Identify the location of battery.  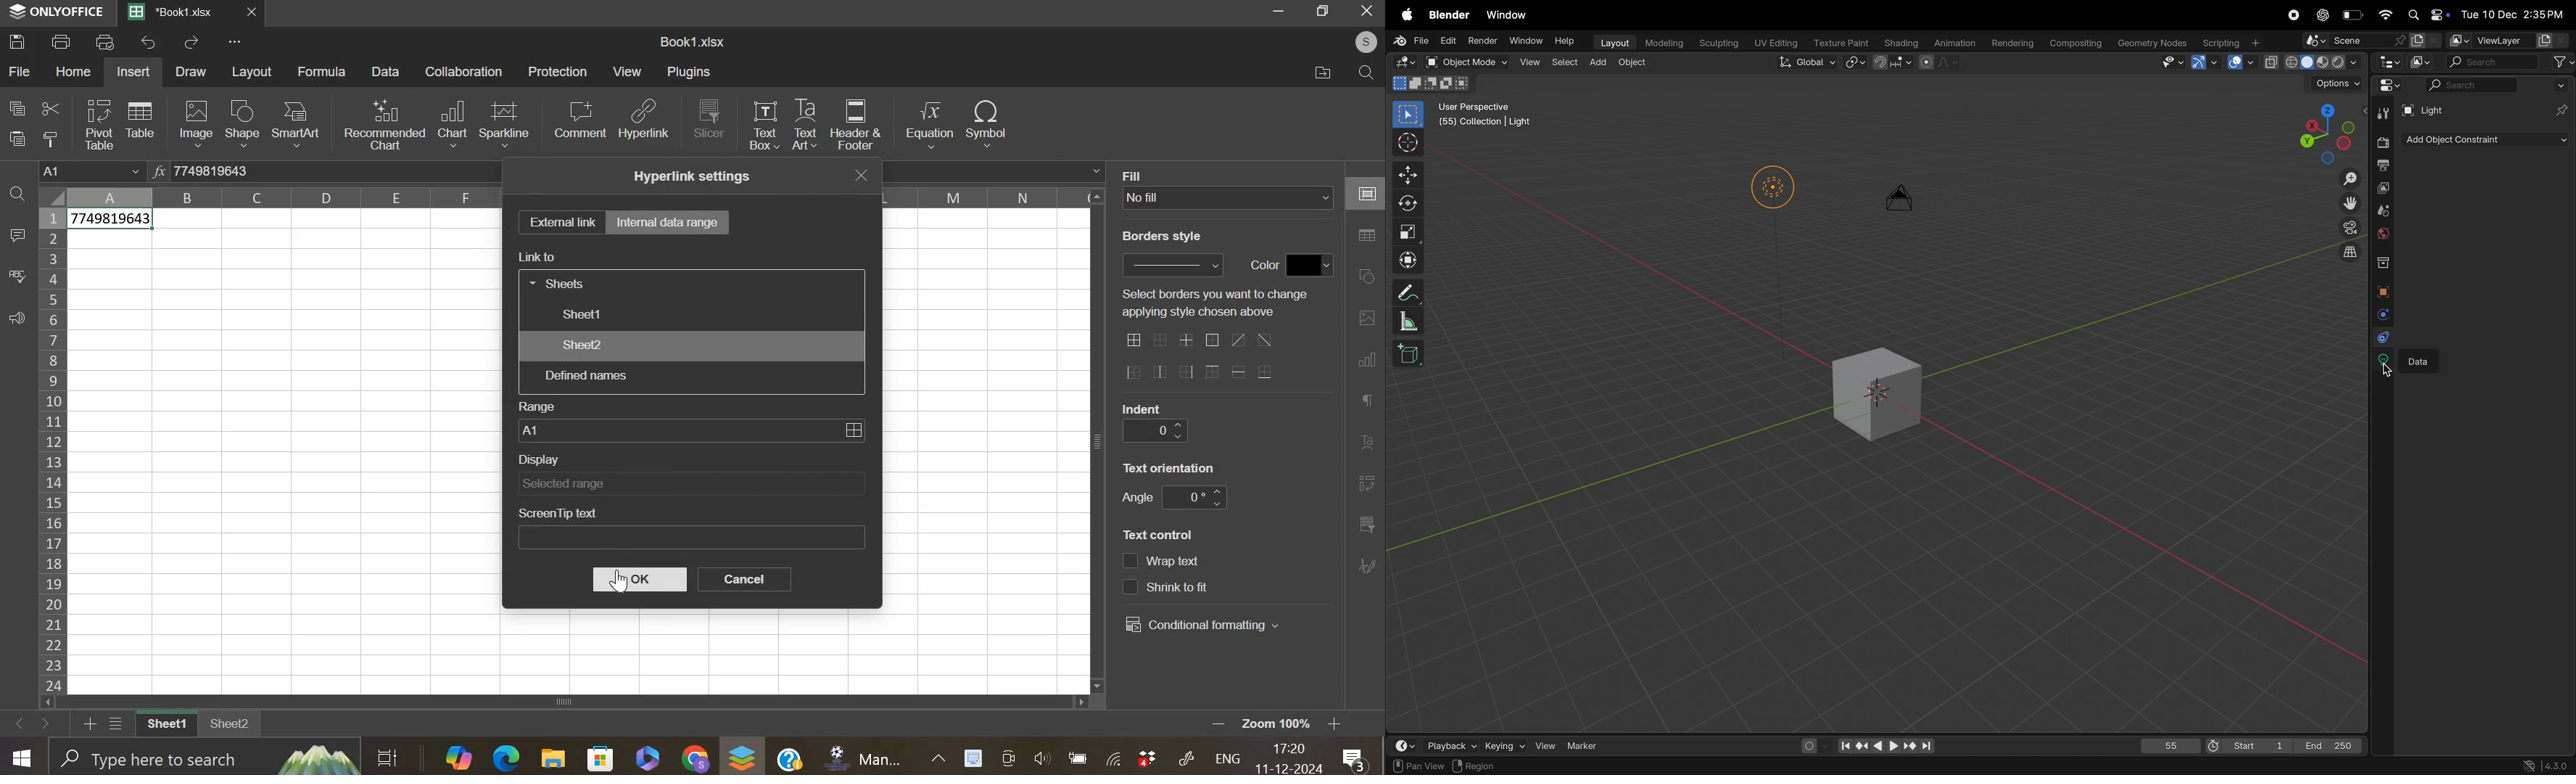
(2353, 13).